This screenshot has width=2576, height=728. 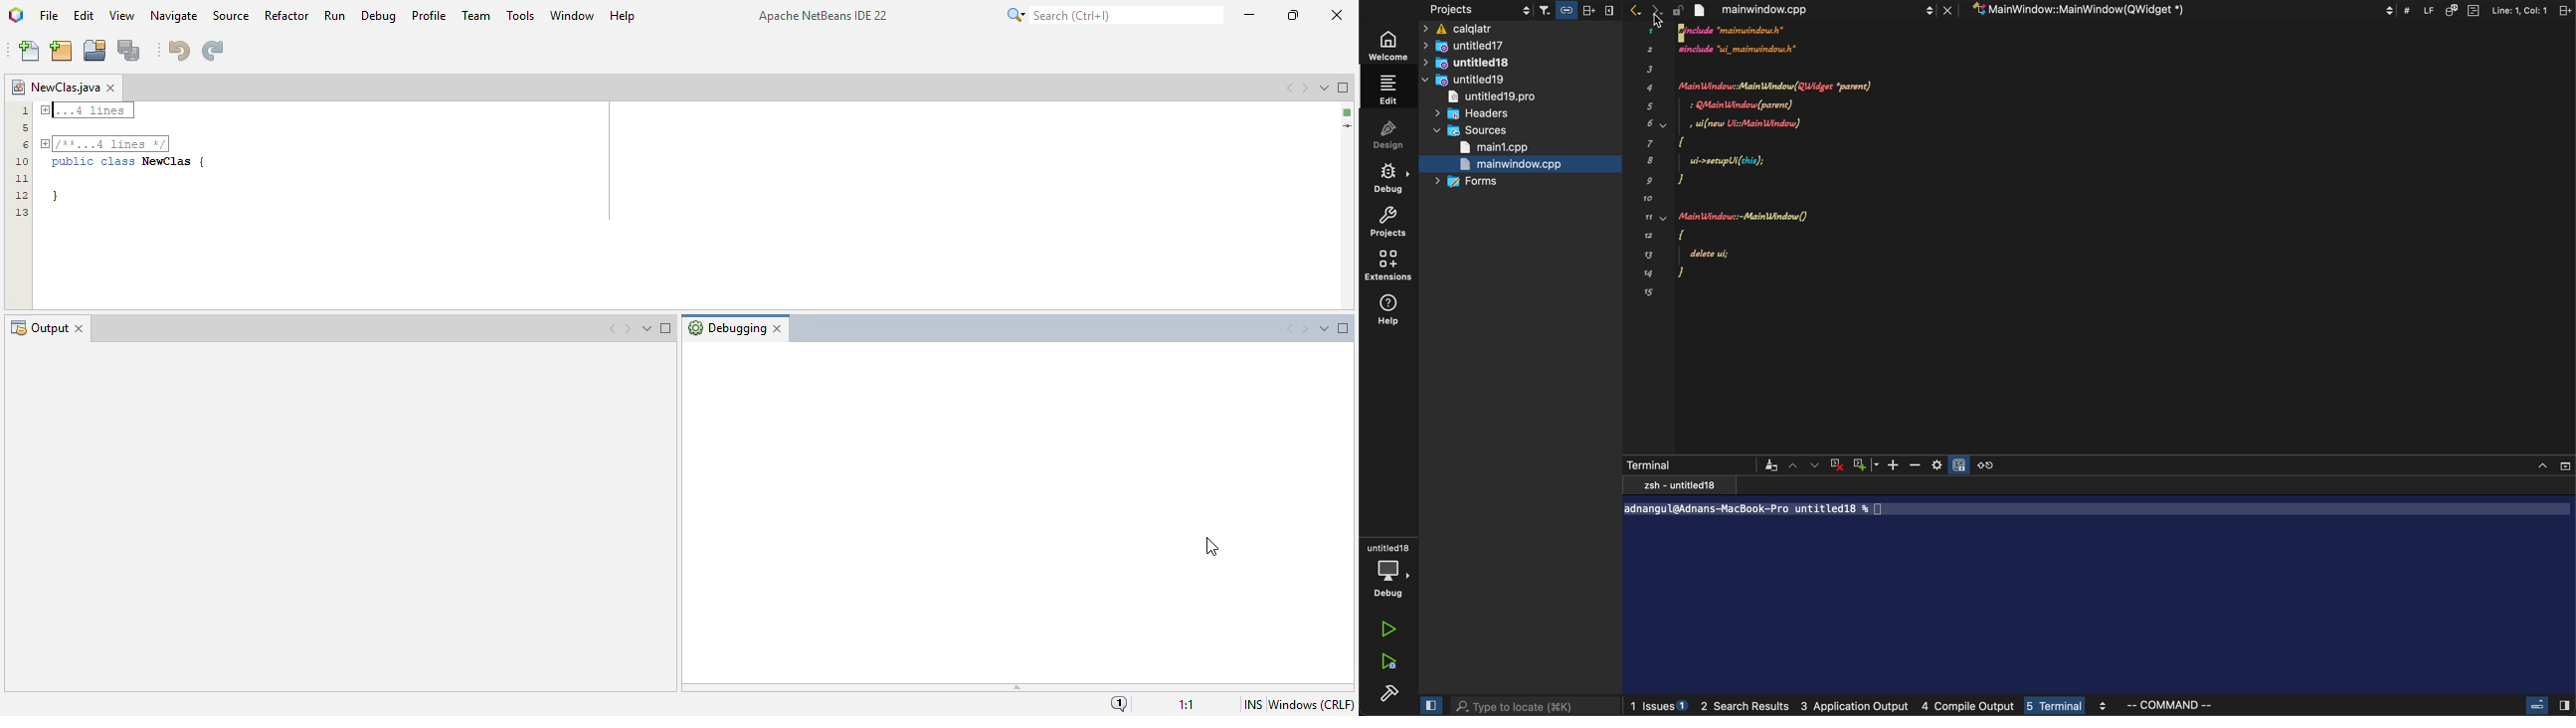 What do you see at coordinates (1643, 10) in the screenshot?
I see `arrows` at bounding box center [1643, 10].